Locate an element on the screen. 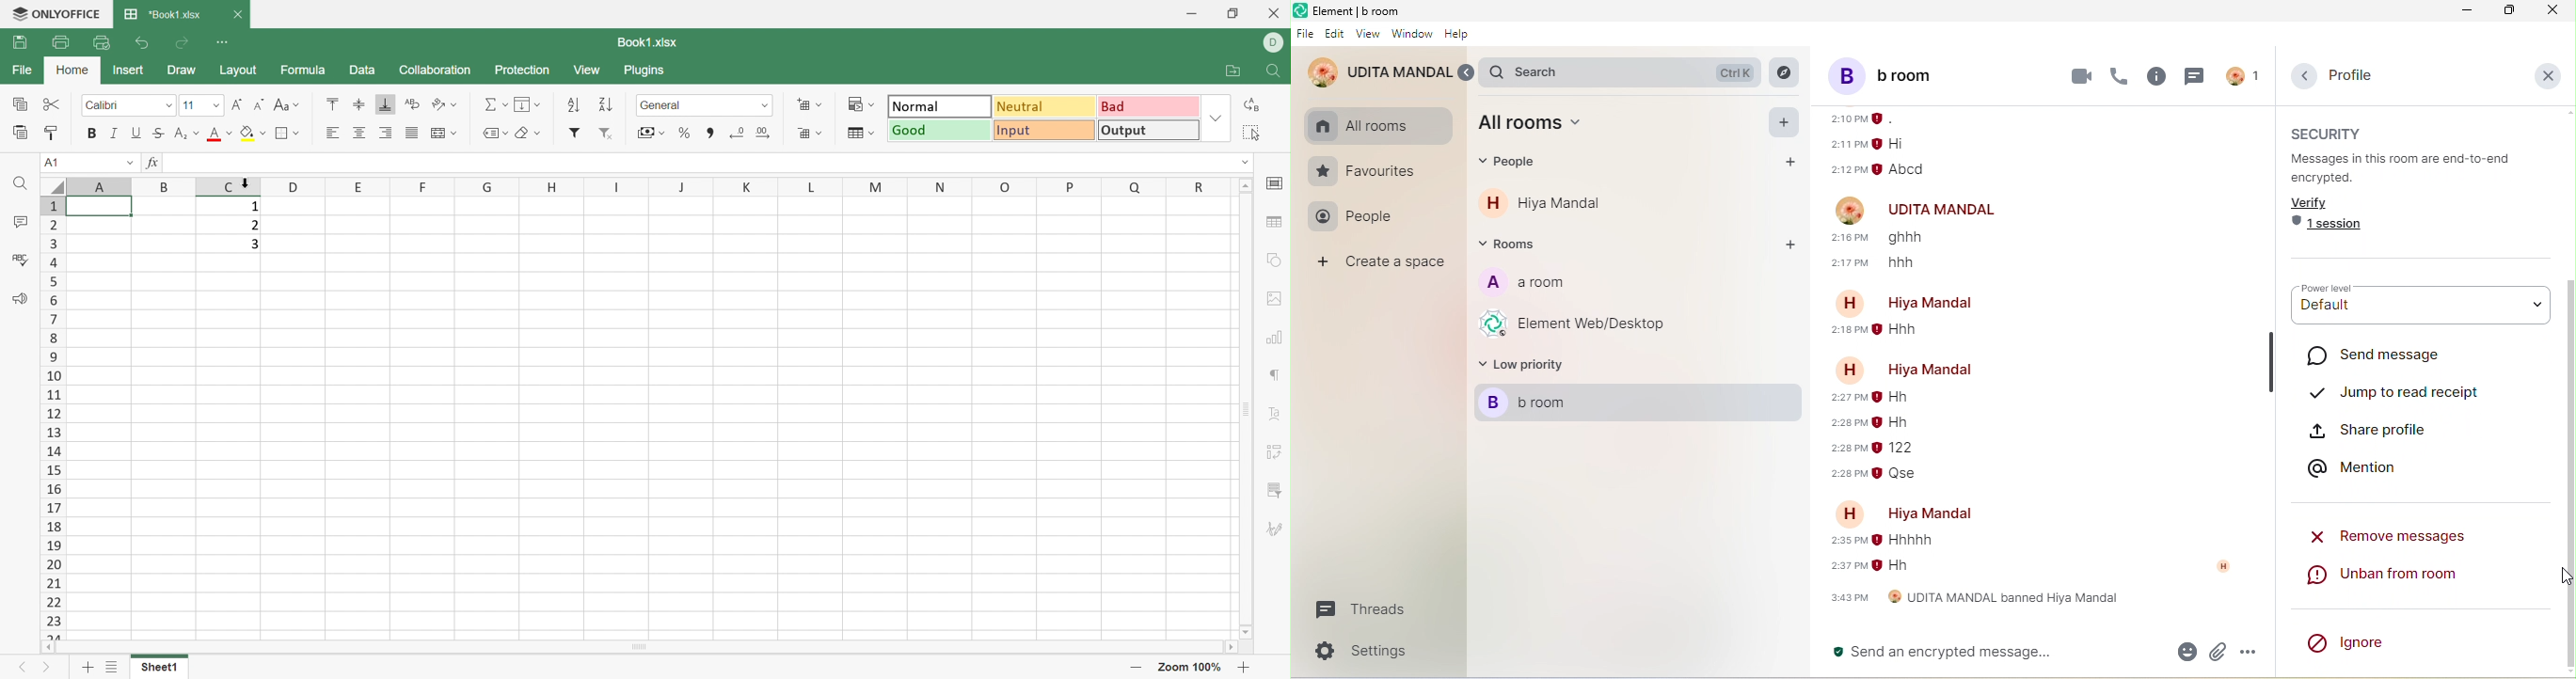 This screenshot has width=2576, height=700. a room is located at coordinates (1523, 285).